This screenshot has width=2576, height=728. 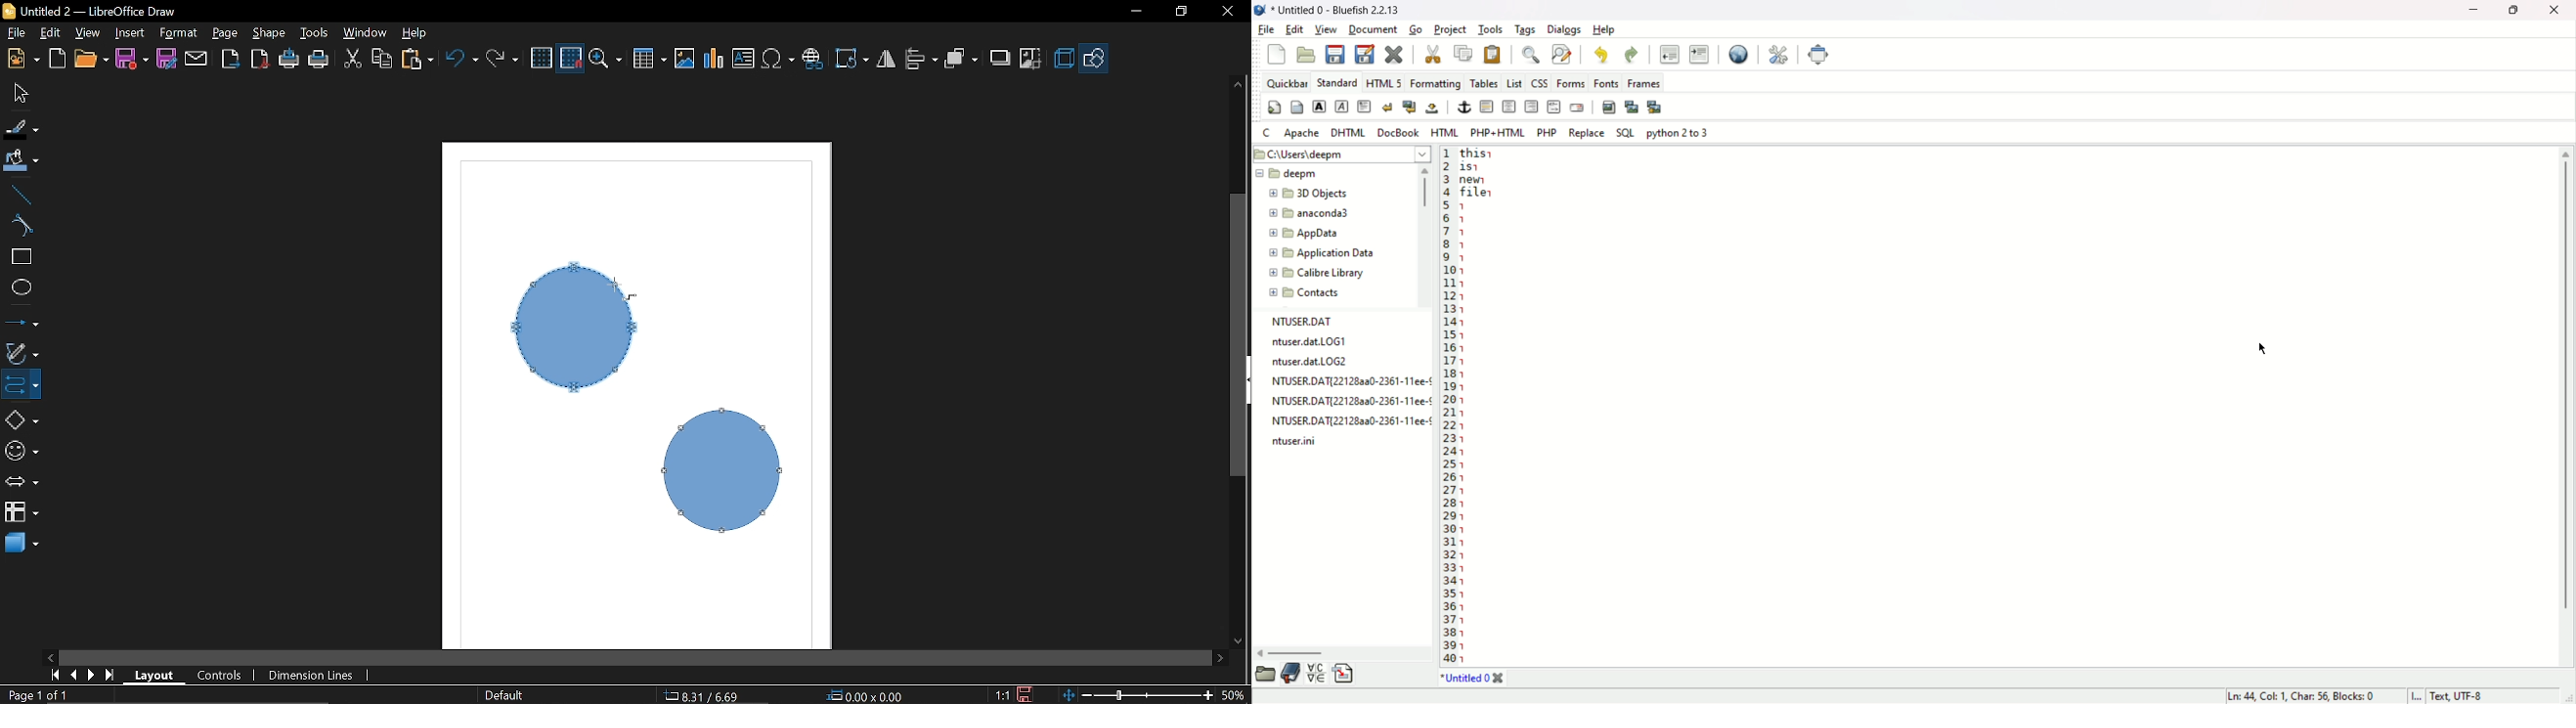 What do you see at coordinates (90, 11) in the screenshot?
I see `Current window` at bounding box center [90, 11].